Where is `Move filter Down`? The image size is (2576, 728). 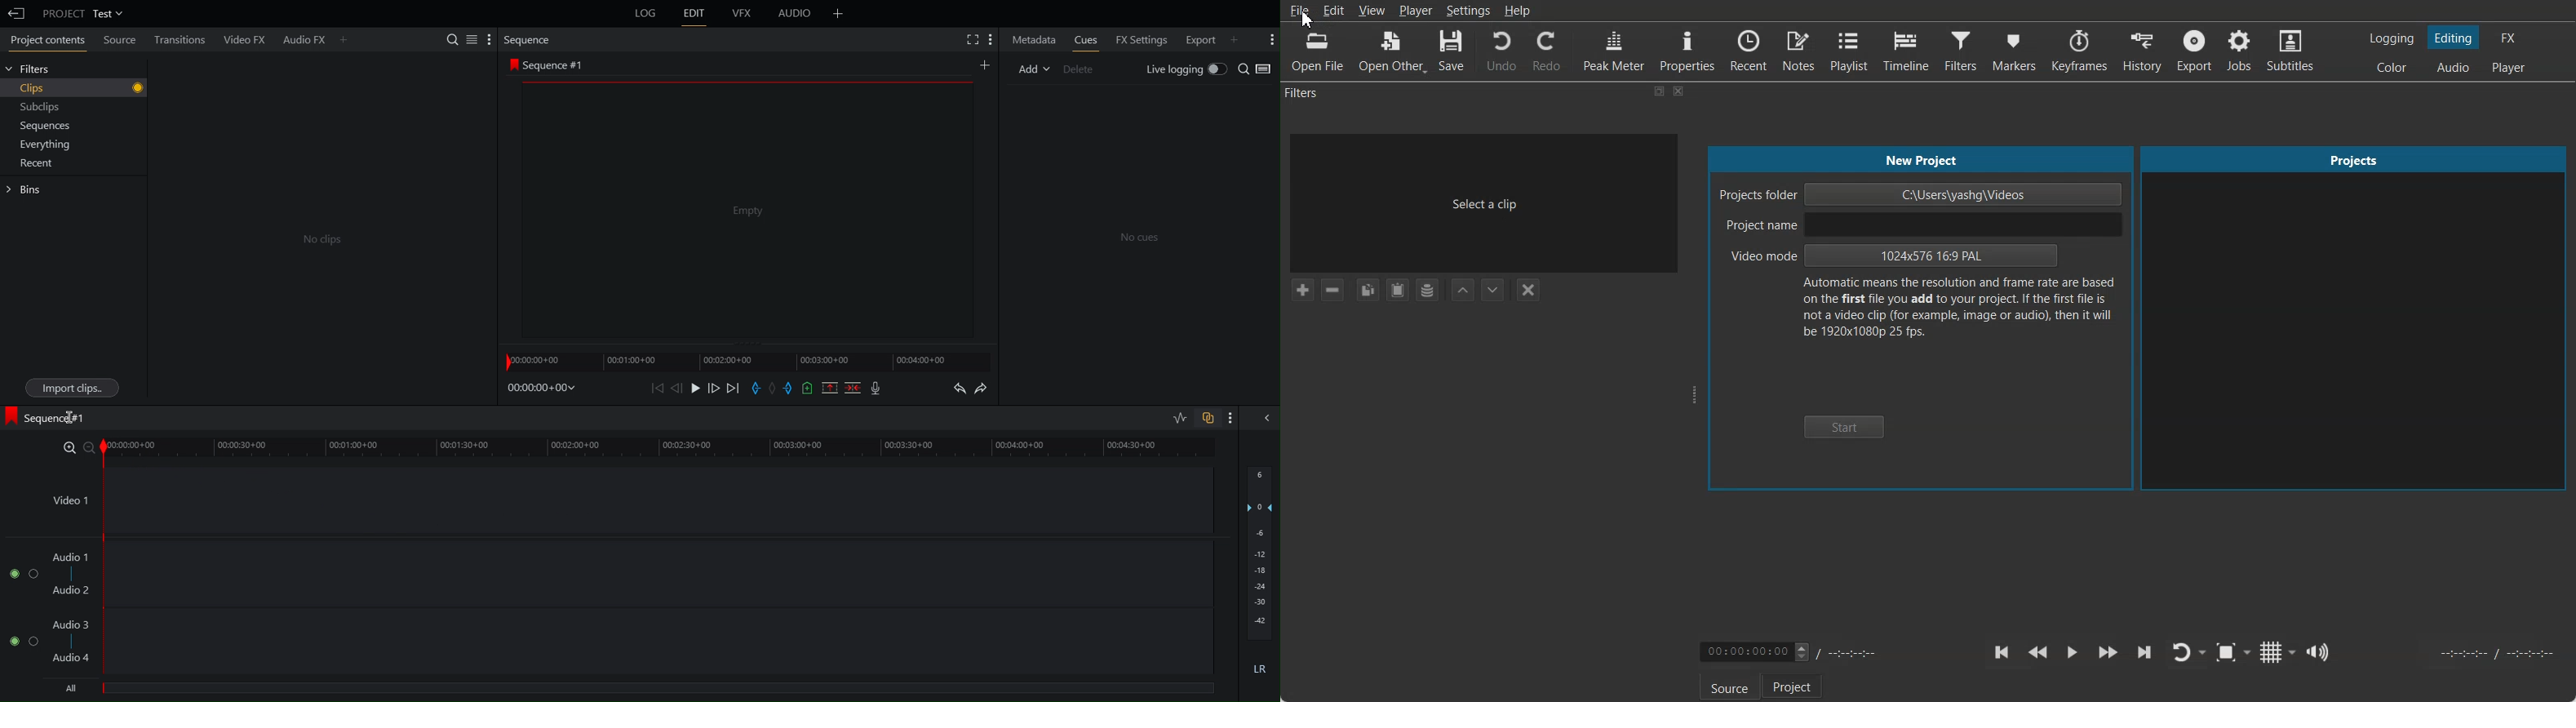 Move filter Down is located at coordinates (1493, 290).